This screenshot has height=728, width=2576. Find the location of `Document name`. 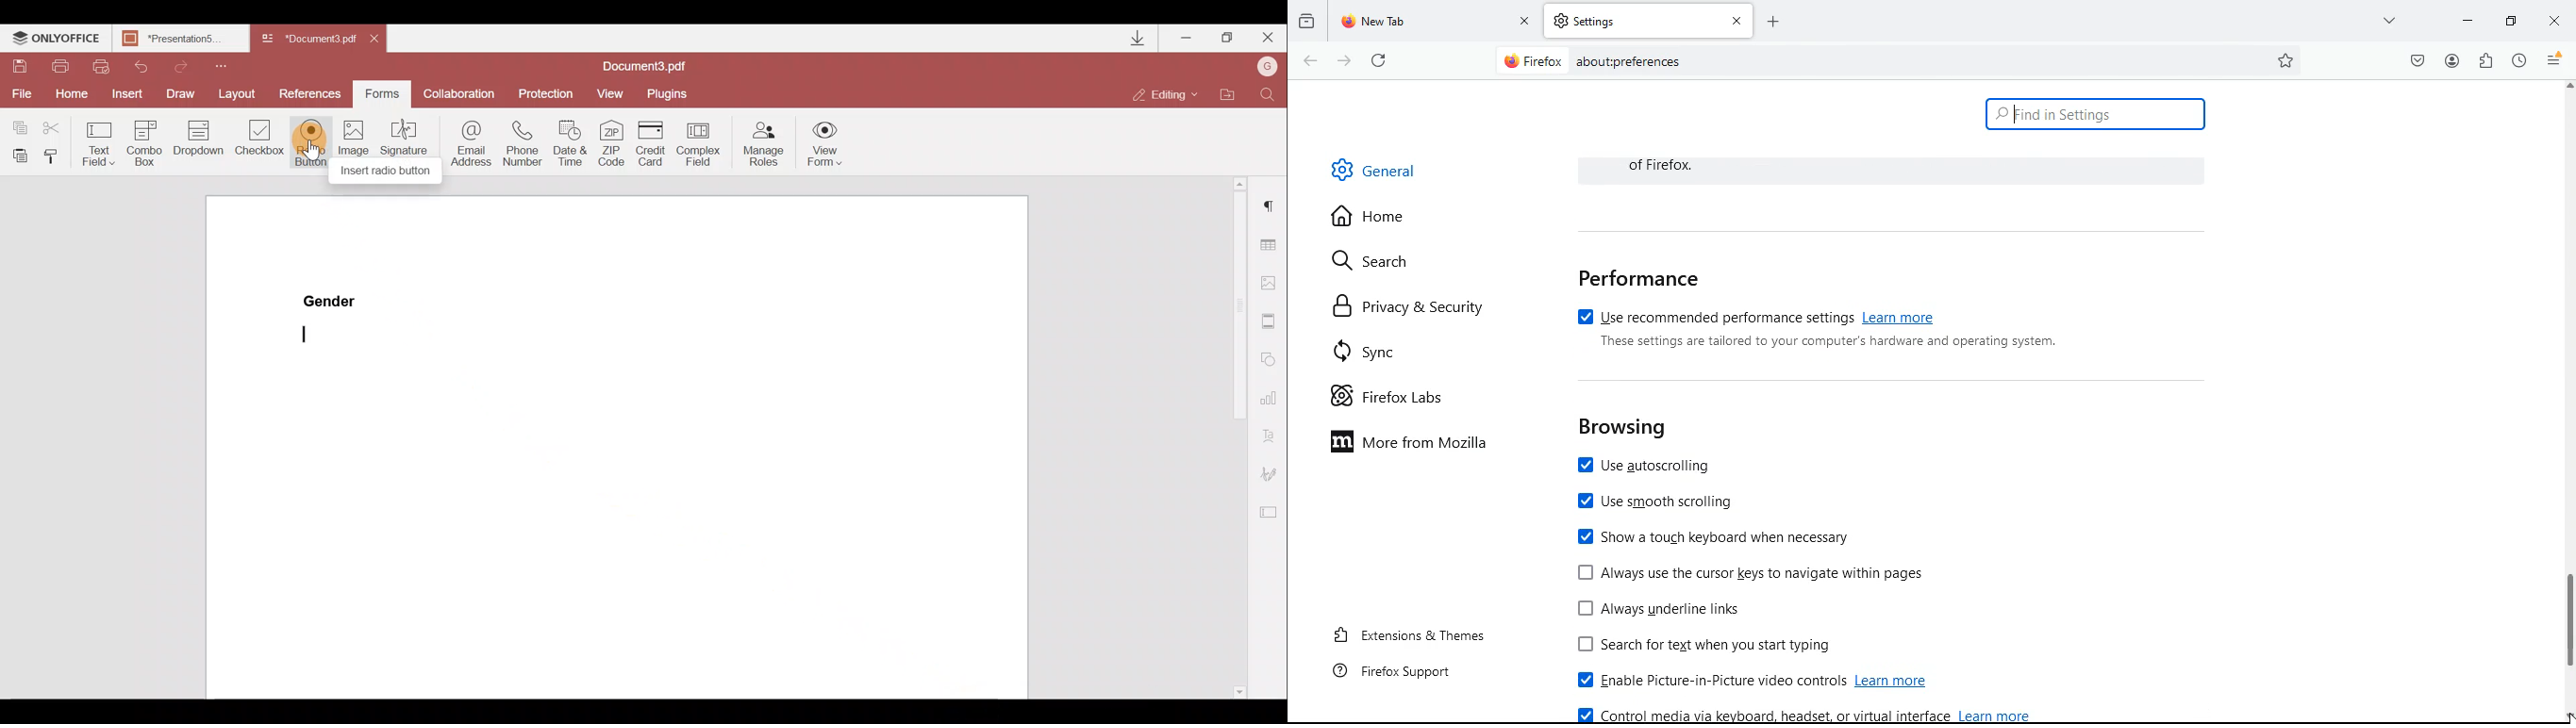

Document name is located at coordinates (648, 64).